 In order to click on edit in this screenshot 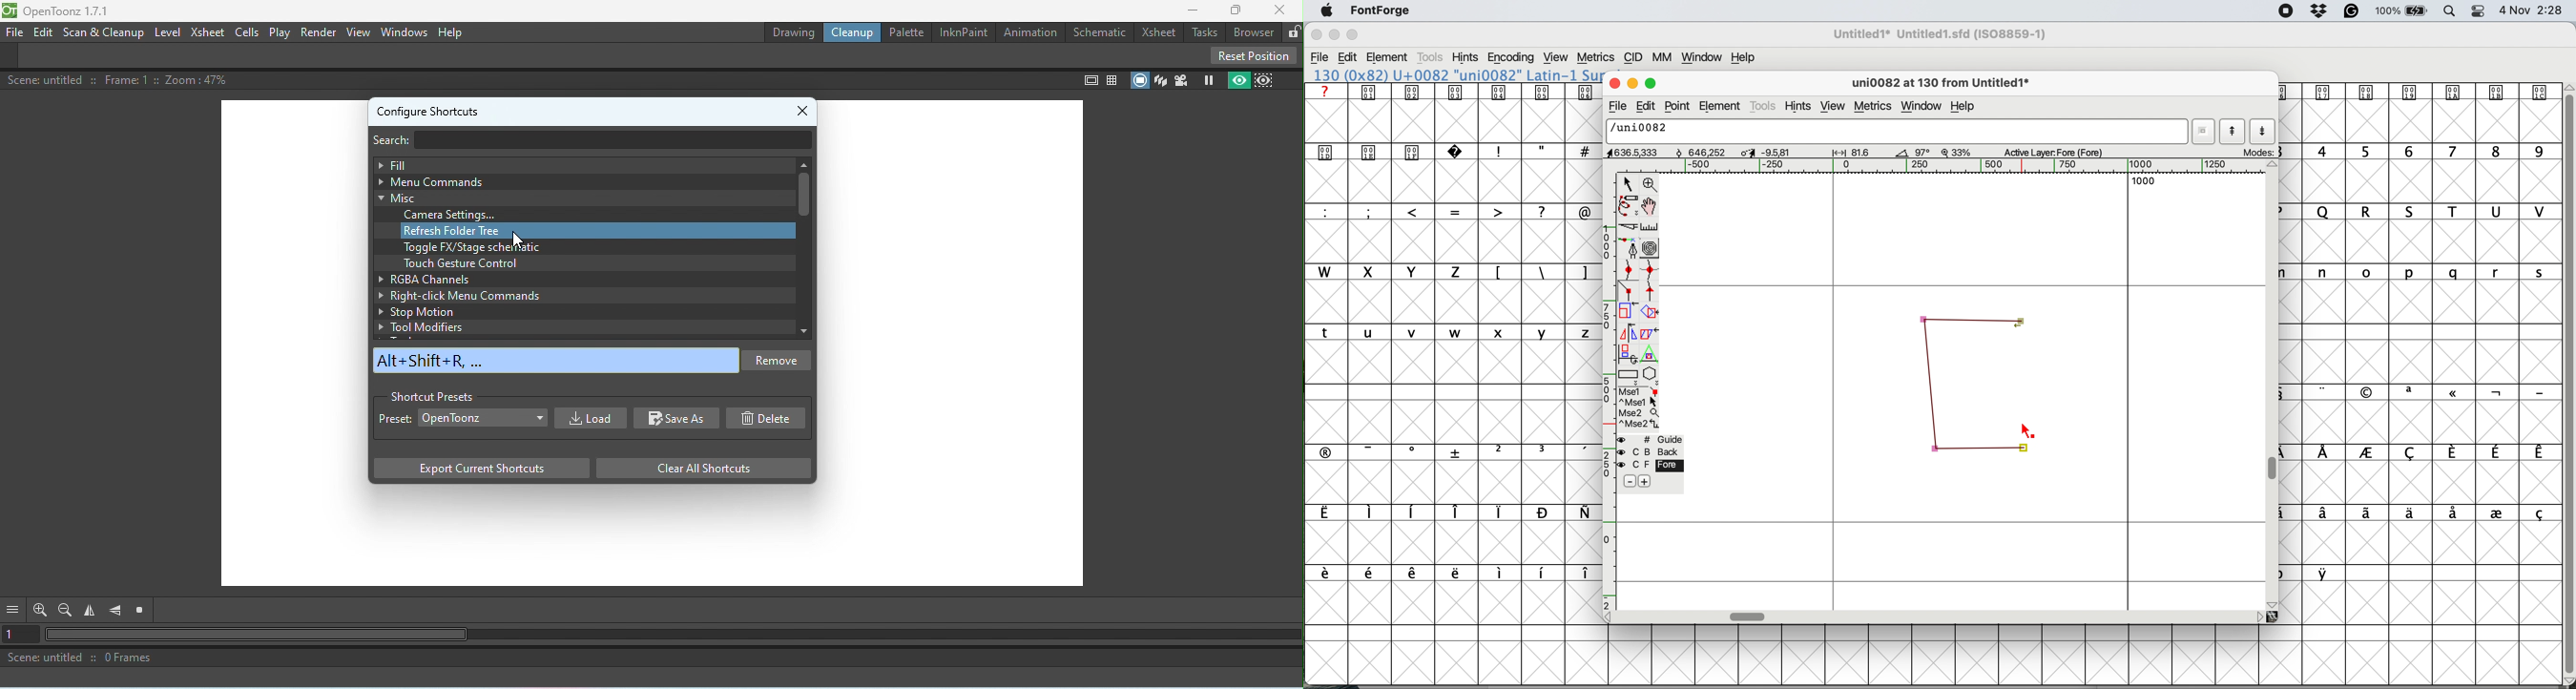, I will do `click(1649, 107)`.